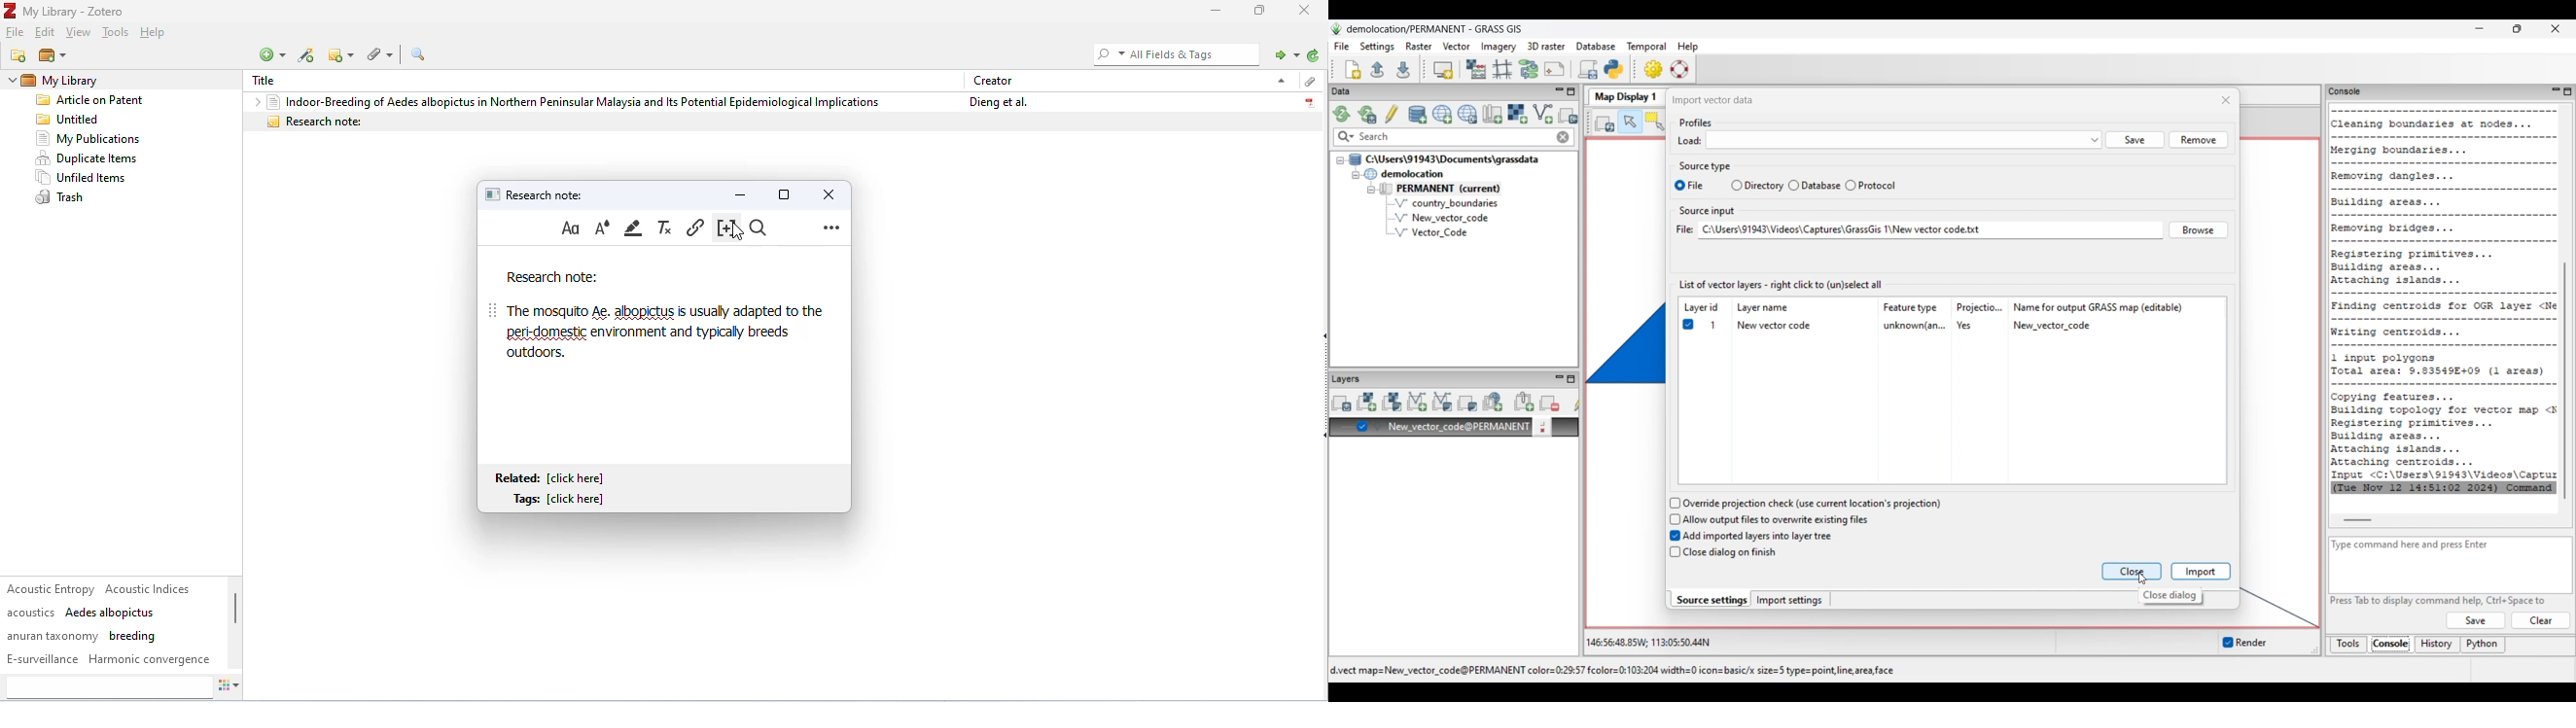  Describe the element at coordinates (538, 193) in the screenshot. I see `research note` at that location.